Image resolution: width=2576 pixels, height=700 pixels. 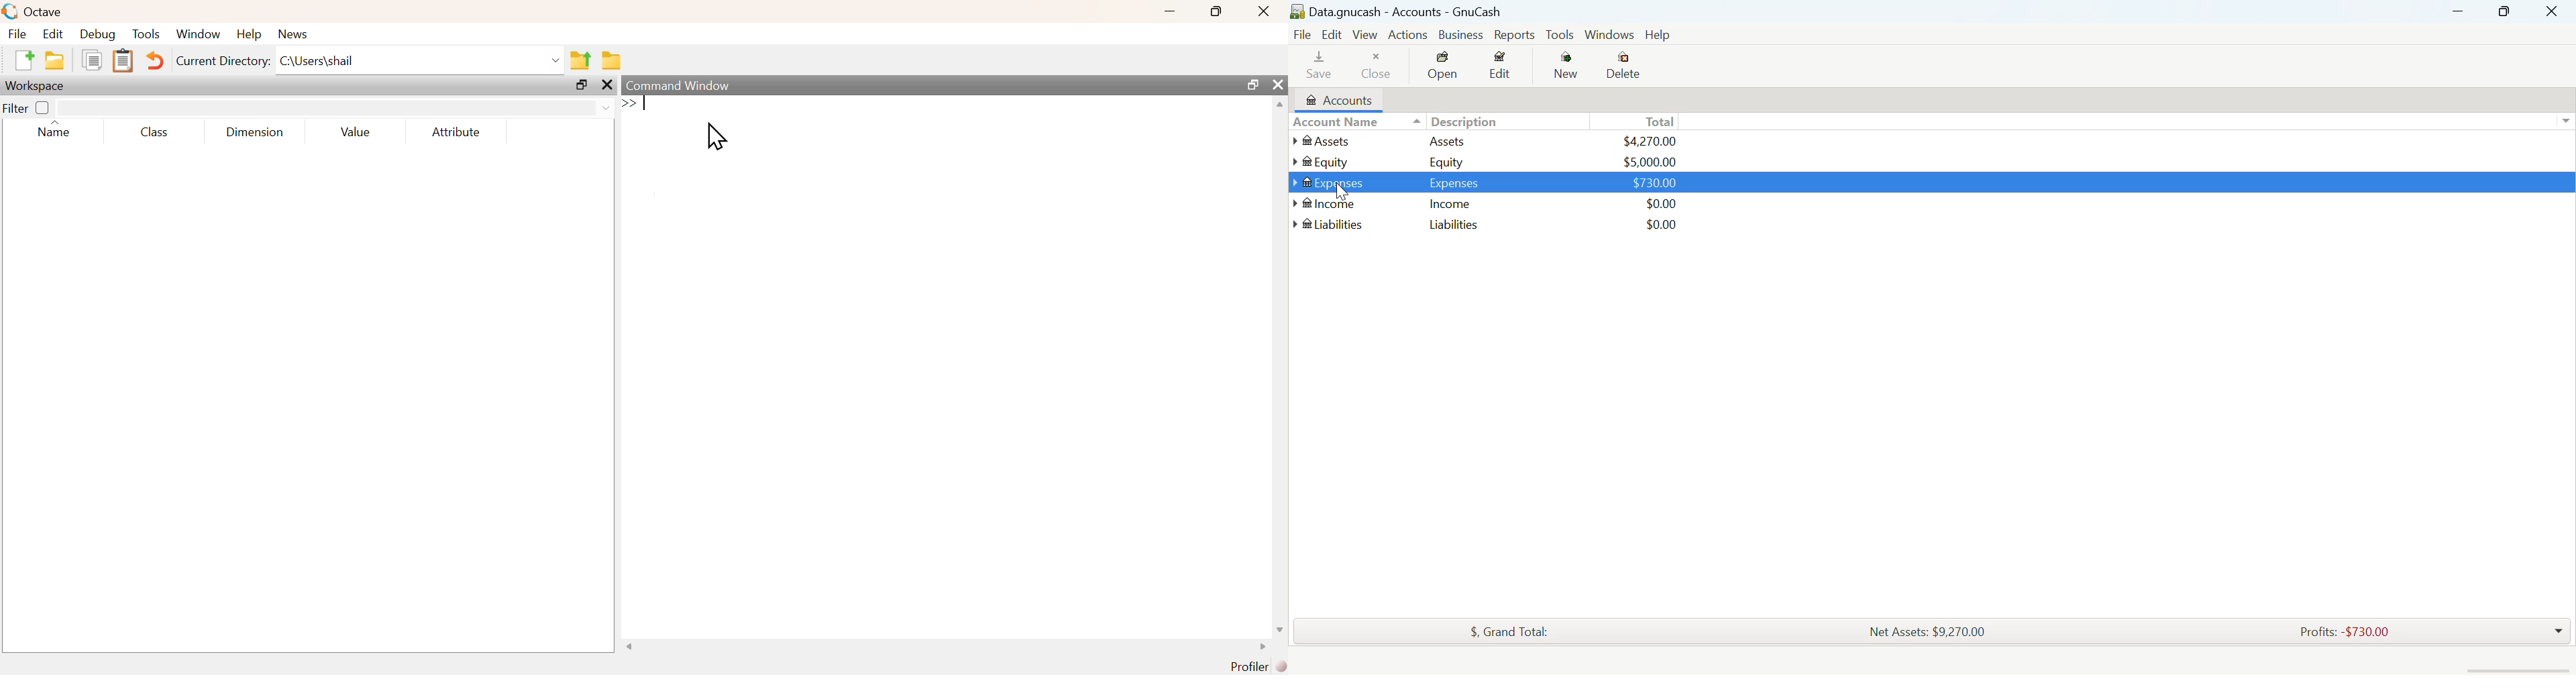 What do you see at coordinates (1462, 35) in the screenshot?
I see `Business` at bounding box center [1462, 35].